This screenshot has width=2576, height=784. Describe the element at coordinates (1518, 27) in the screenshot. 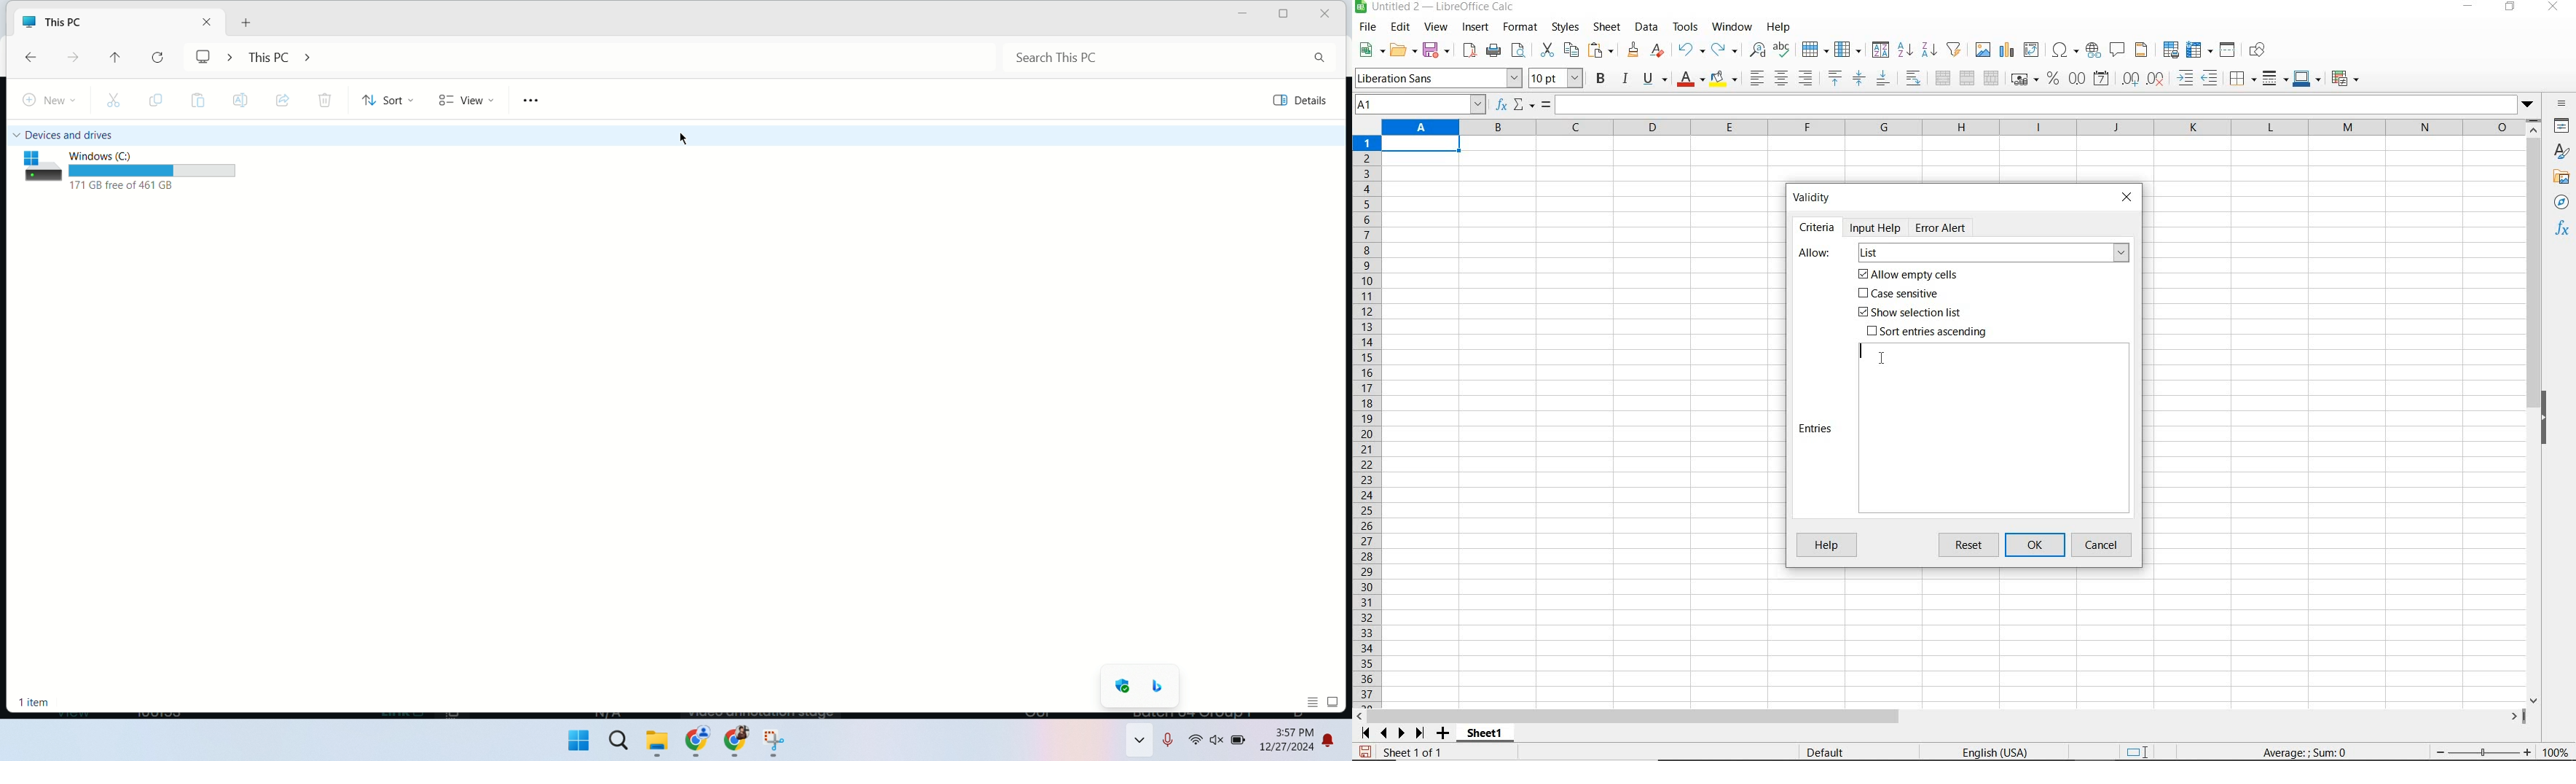

I see `format` at that location.